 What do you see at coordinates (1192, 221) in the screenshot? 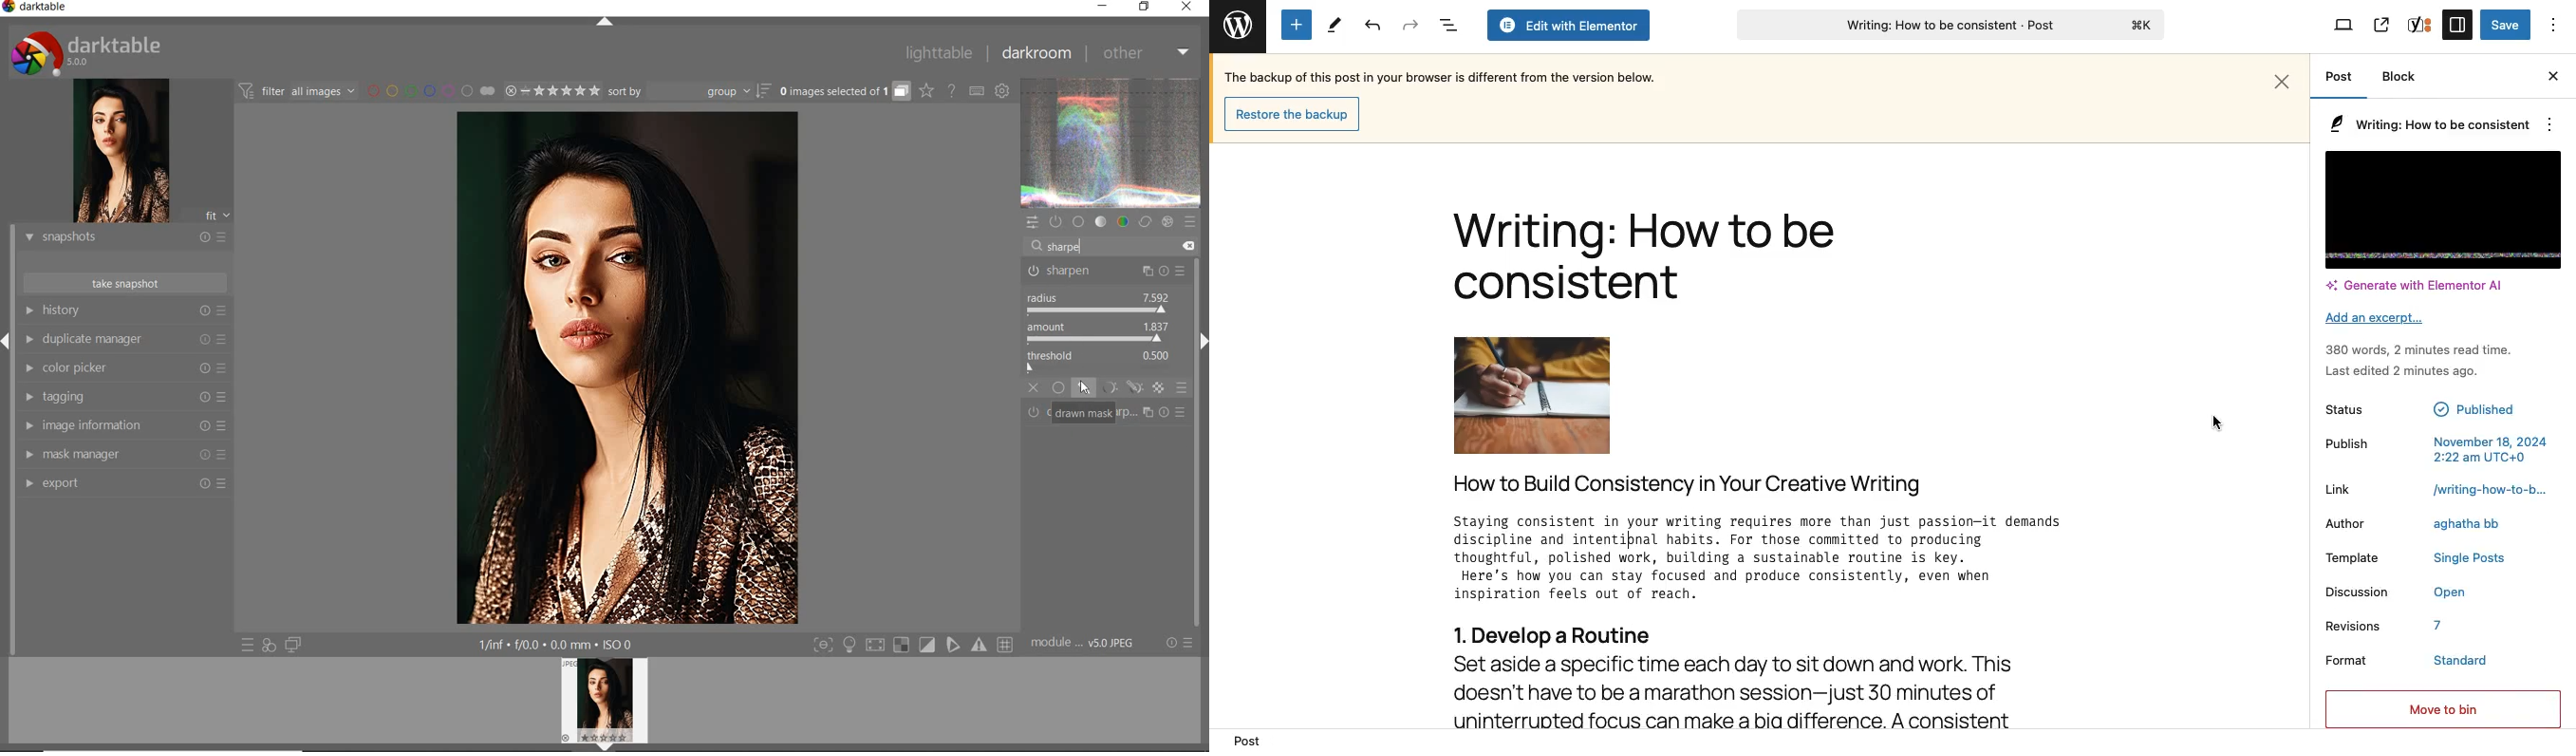
I see `presets` at bounding box center [1192, 221].